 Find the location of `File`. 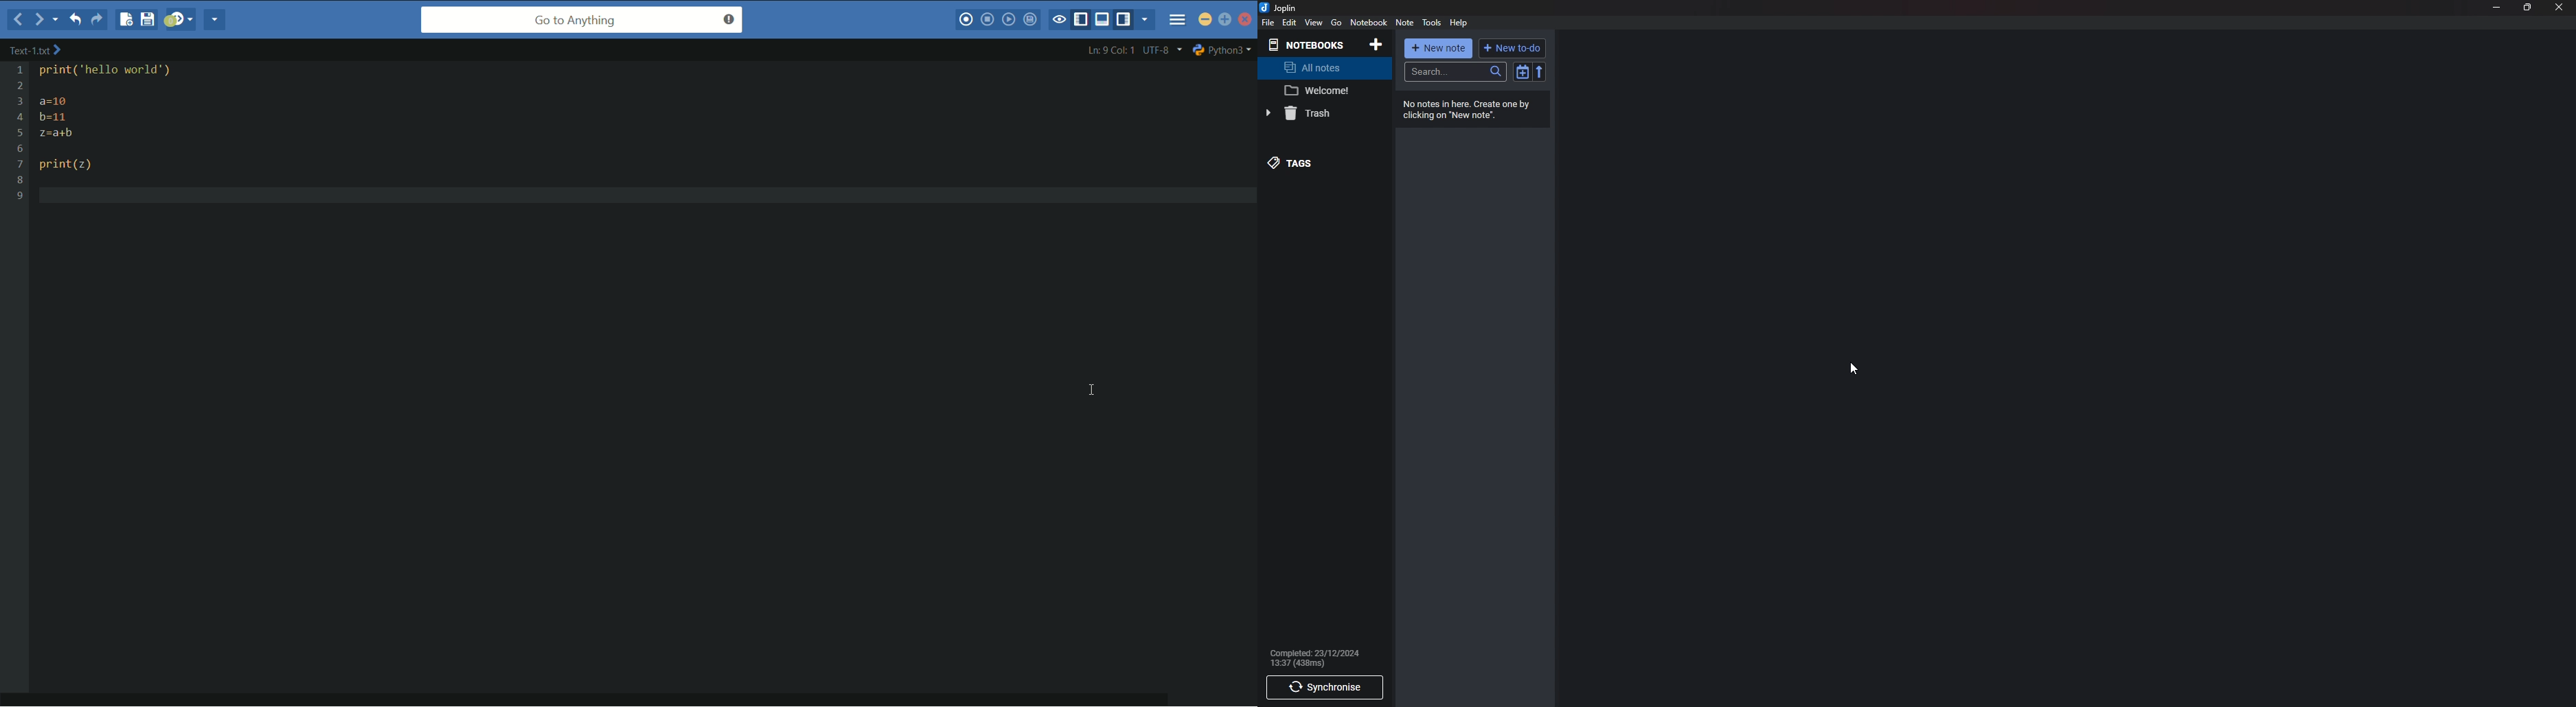

File is located at coordinates (1268, 23).